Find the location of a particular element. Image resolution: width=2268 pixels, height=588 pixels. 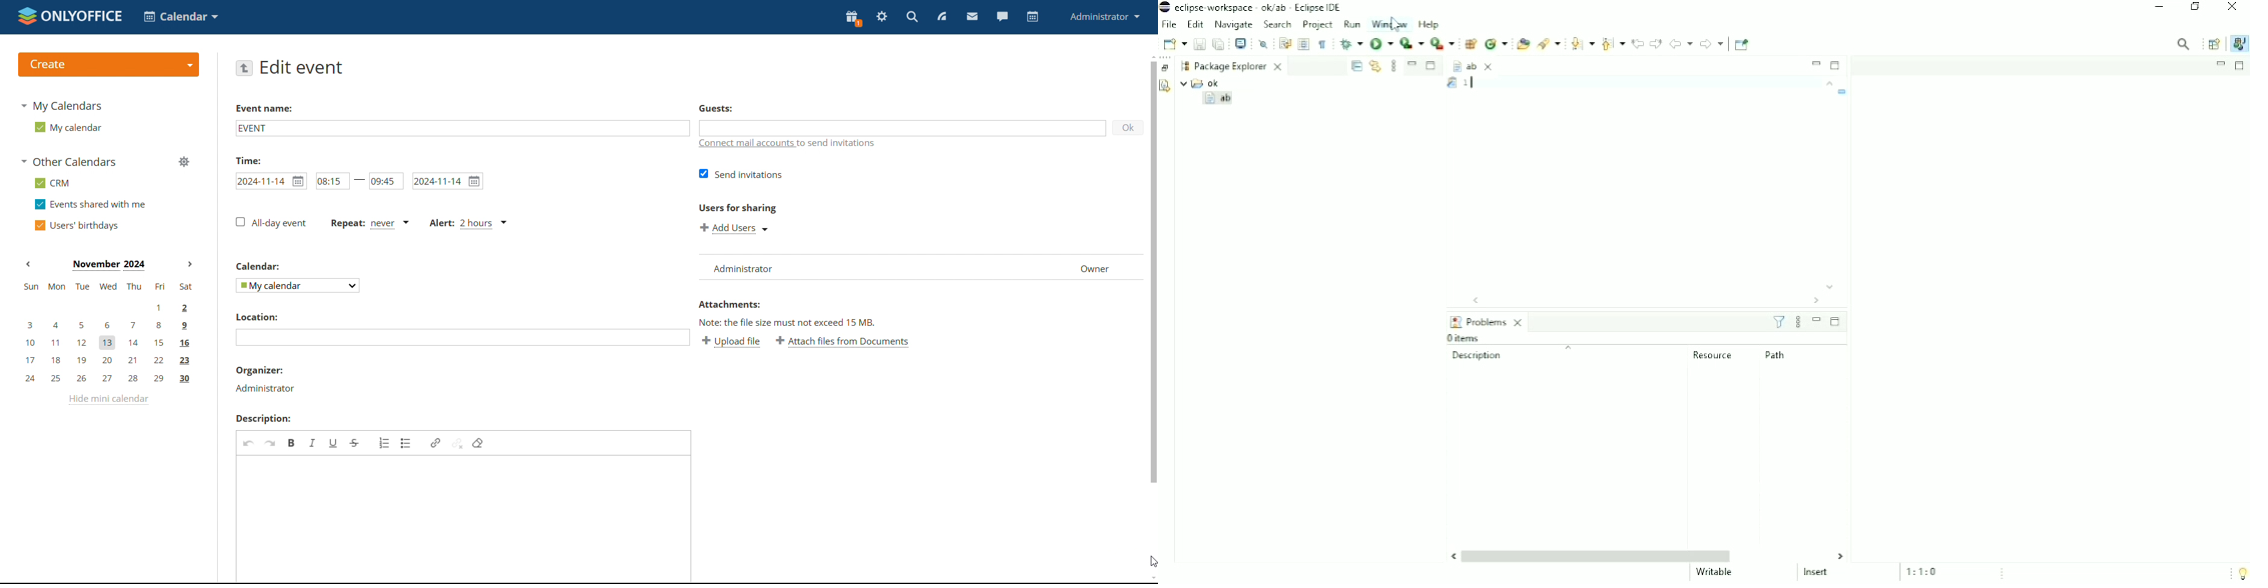

time label is located at coordinates (253, 162).